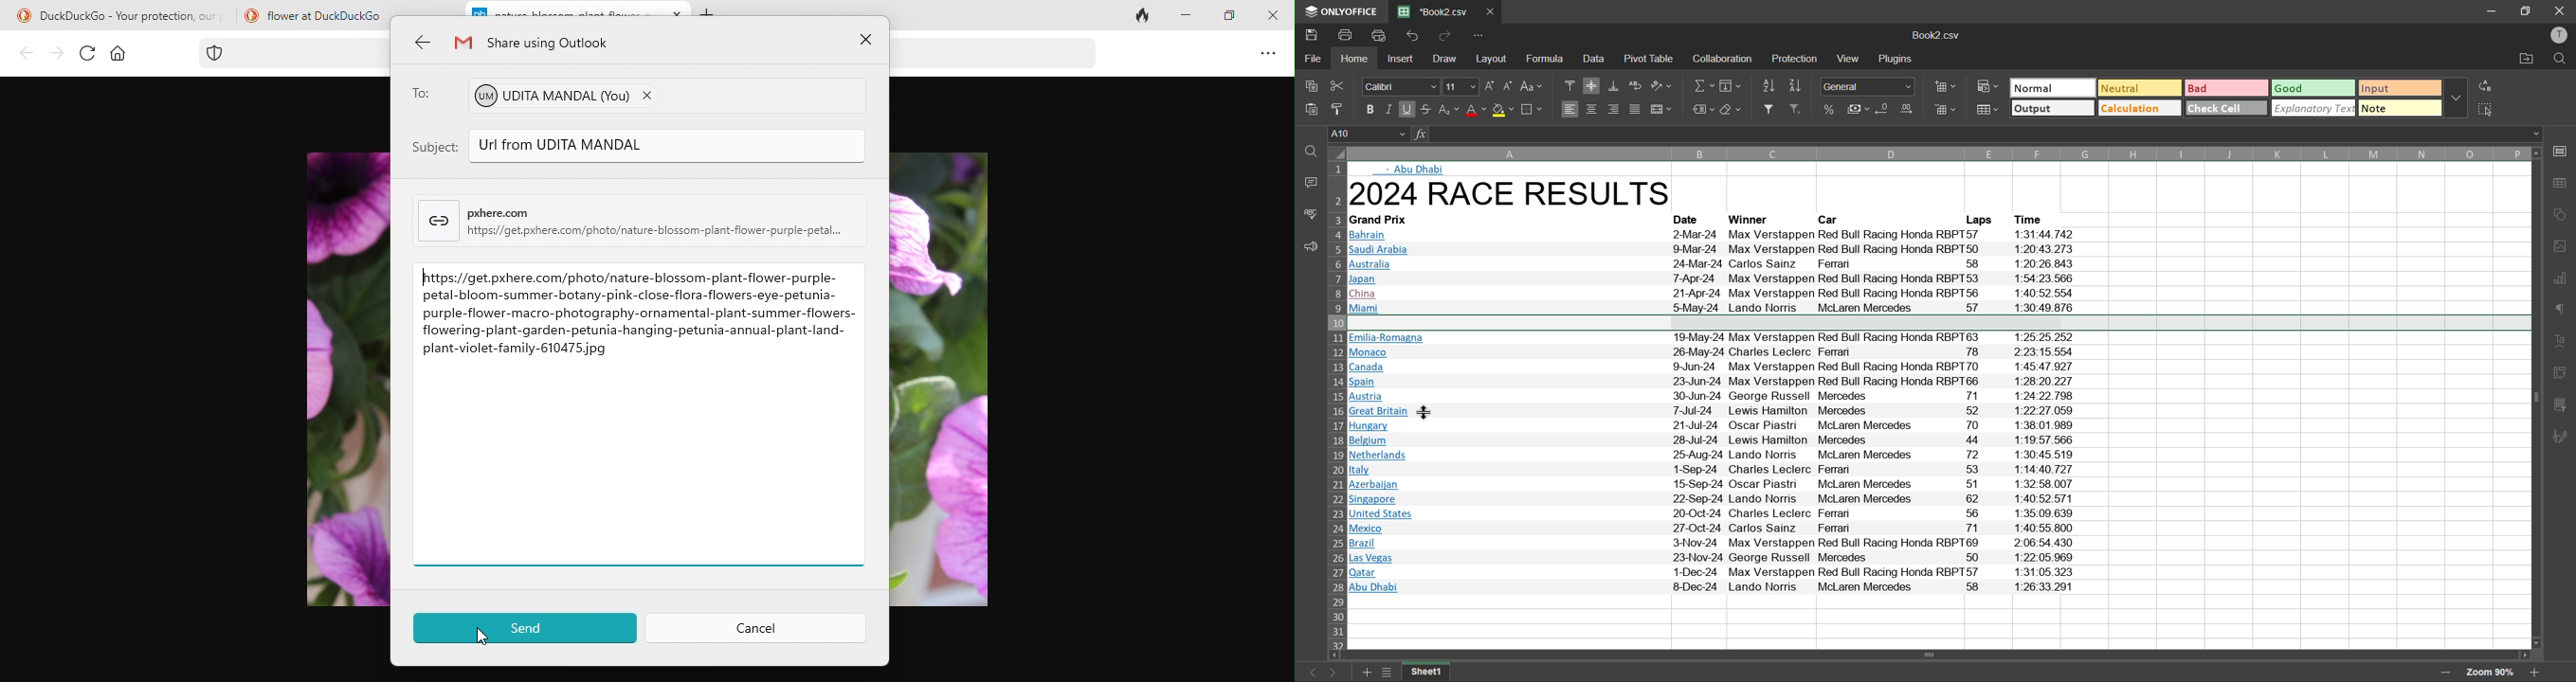  I want to click on Bahrain 2-Mar-24 Max Verstappen Red Bull Racing Honda RBPT57 1:31:44.742, so click(1714, 235).